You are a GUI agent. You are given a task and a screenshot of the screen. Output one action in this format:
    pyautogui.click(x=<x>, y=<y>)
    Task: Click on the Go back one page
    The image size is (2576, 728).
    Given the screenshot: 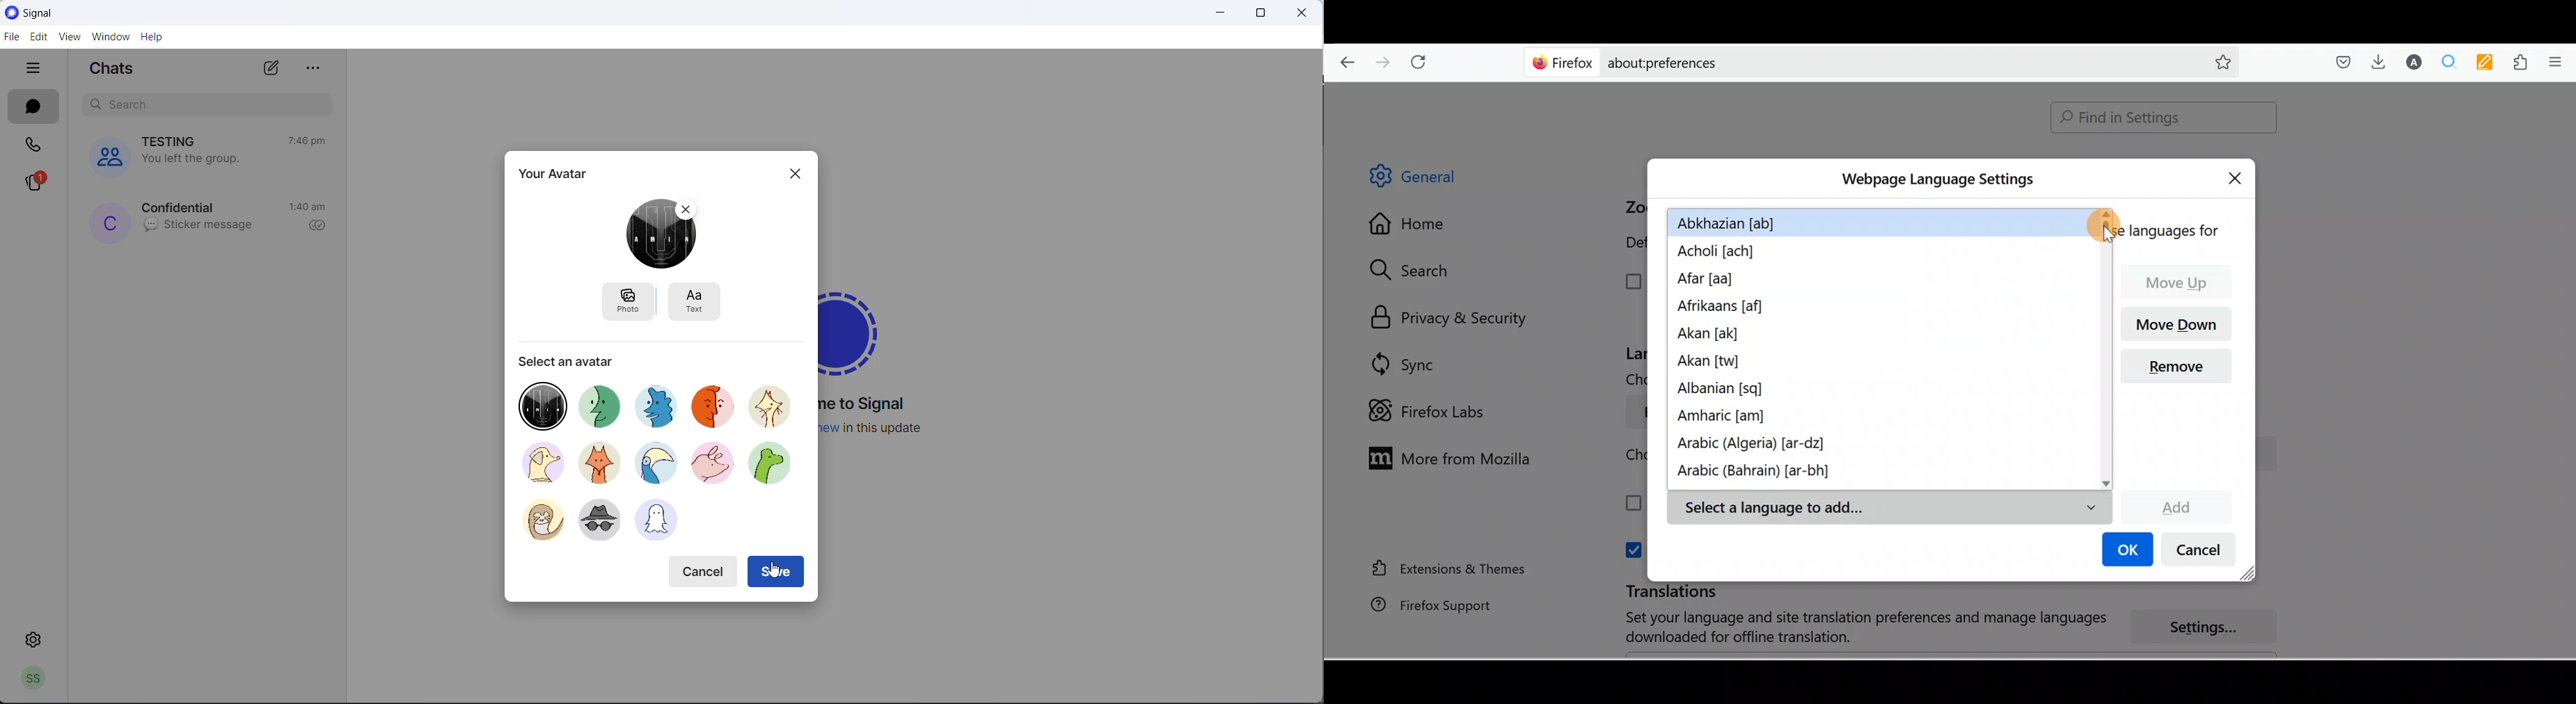 What is the action you would take?
    pyautogui.click(x=1342, y=59)
    